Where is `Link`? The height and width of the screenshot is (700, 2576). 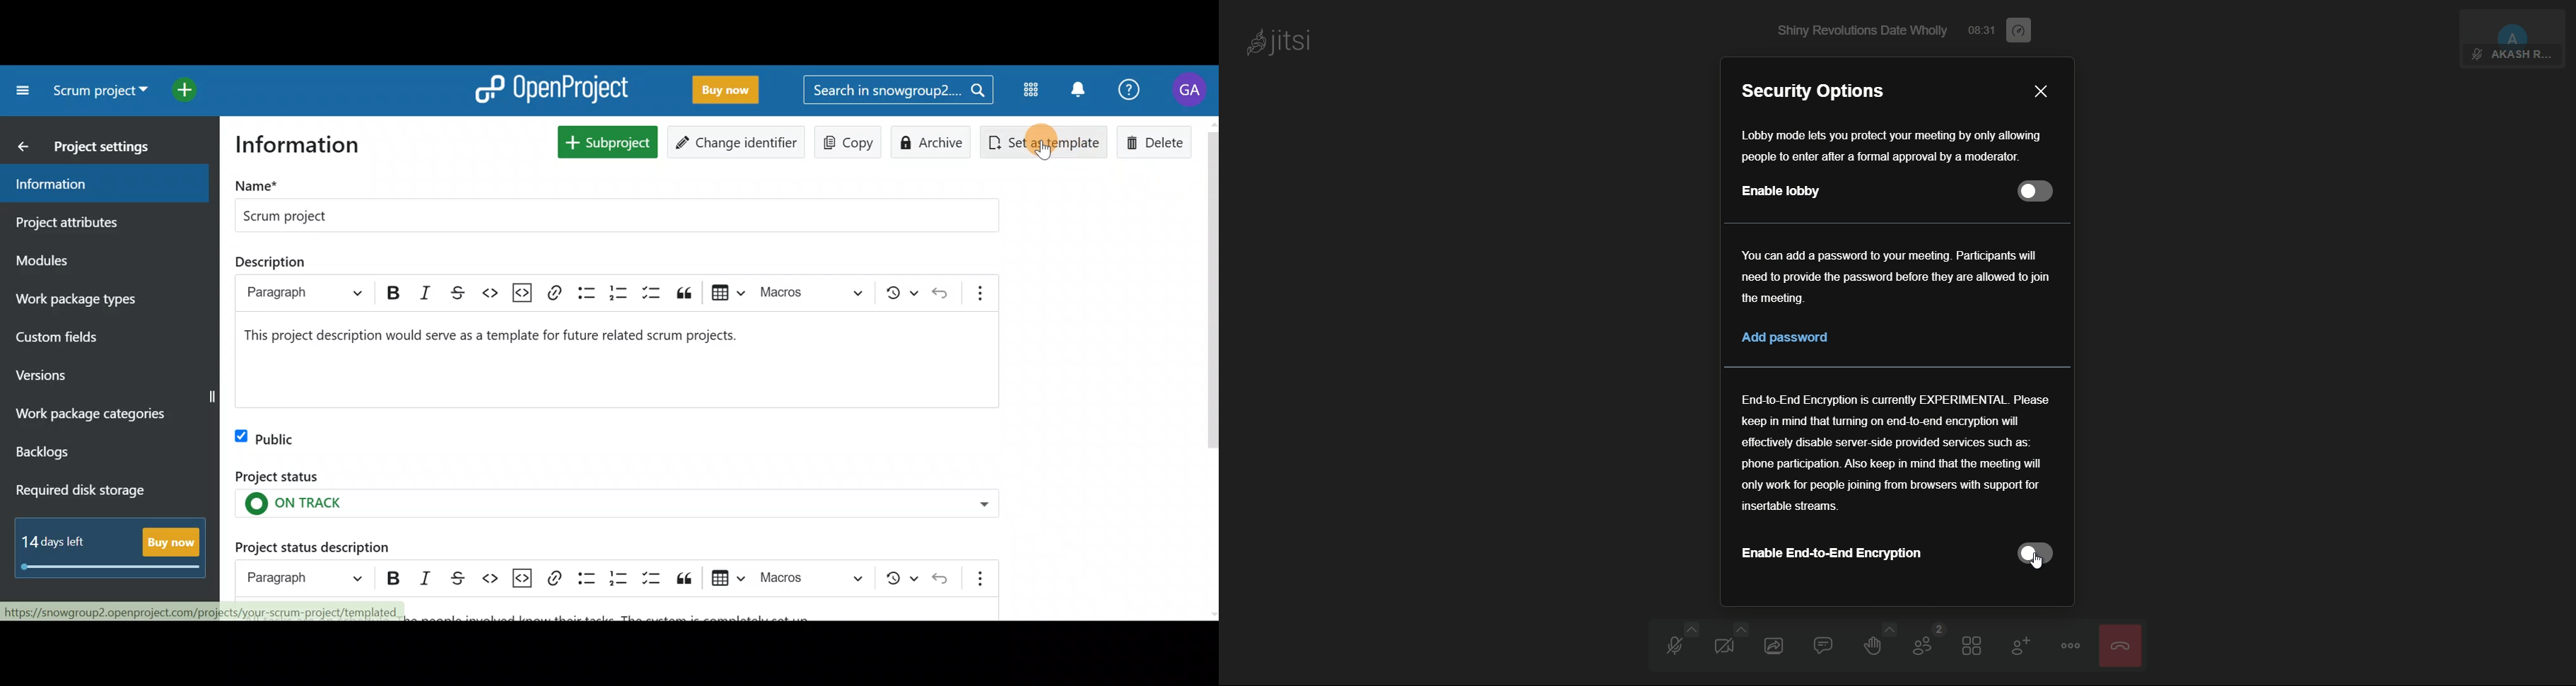
Link is located at coordinates (554, 579).